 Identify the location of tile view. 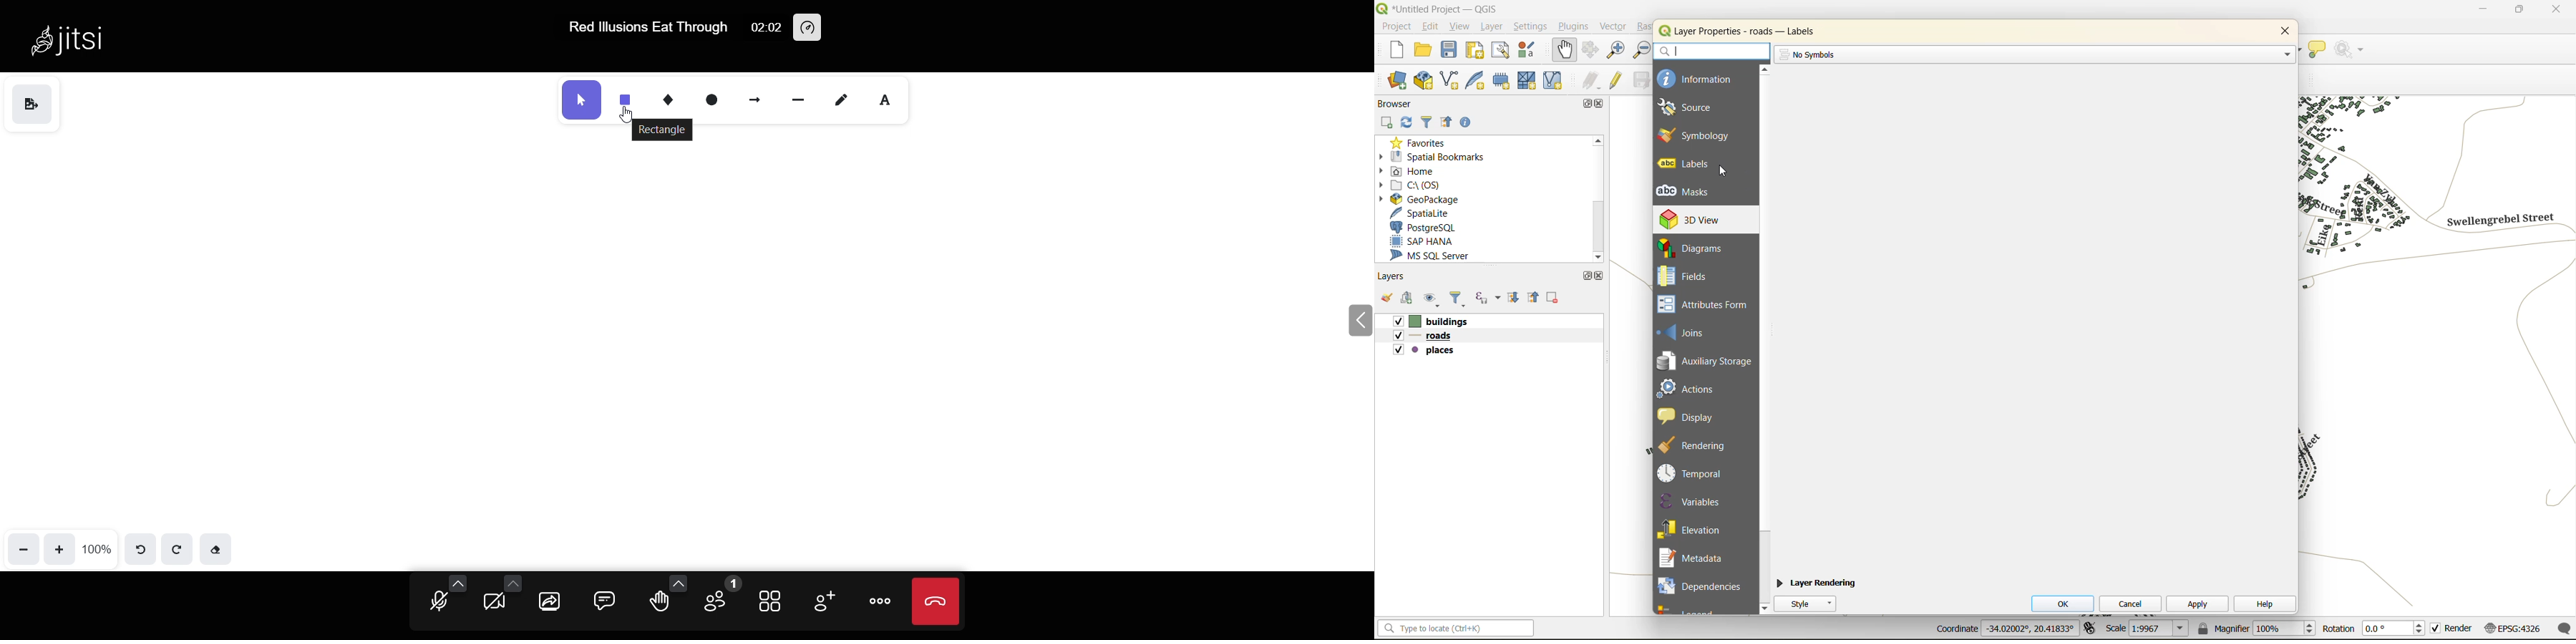
(772, 600).